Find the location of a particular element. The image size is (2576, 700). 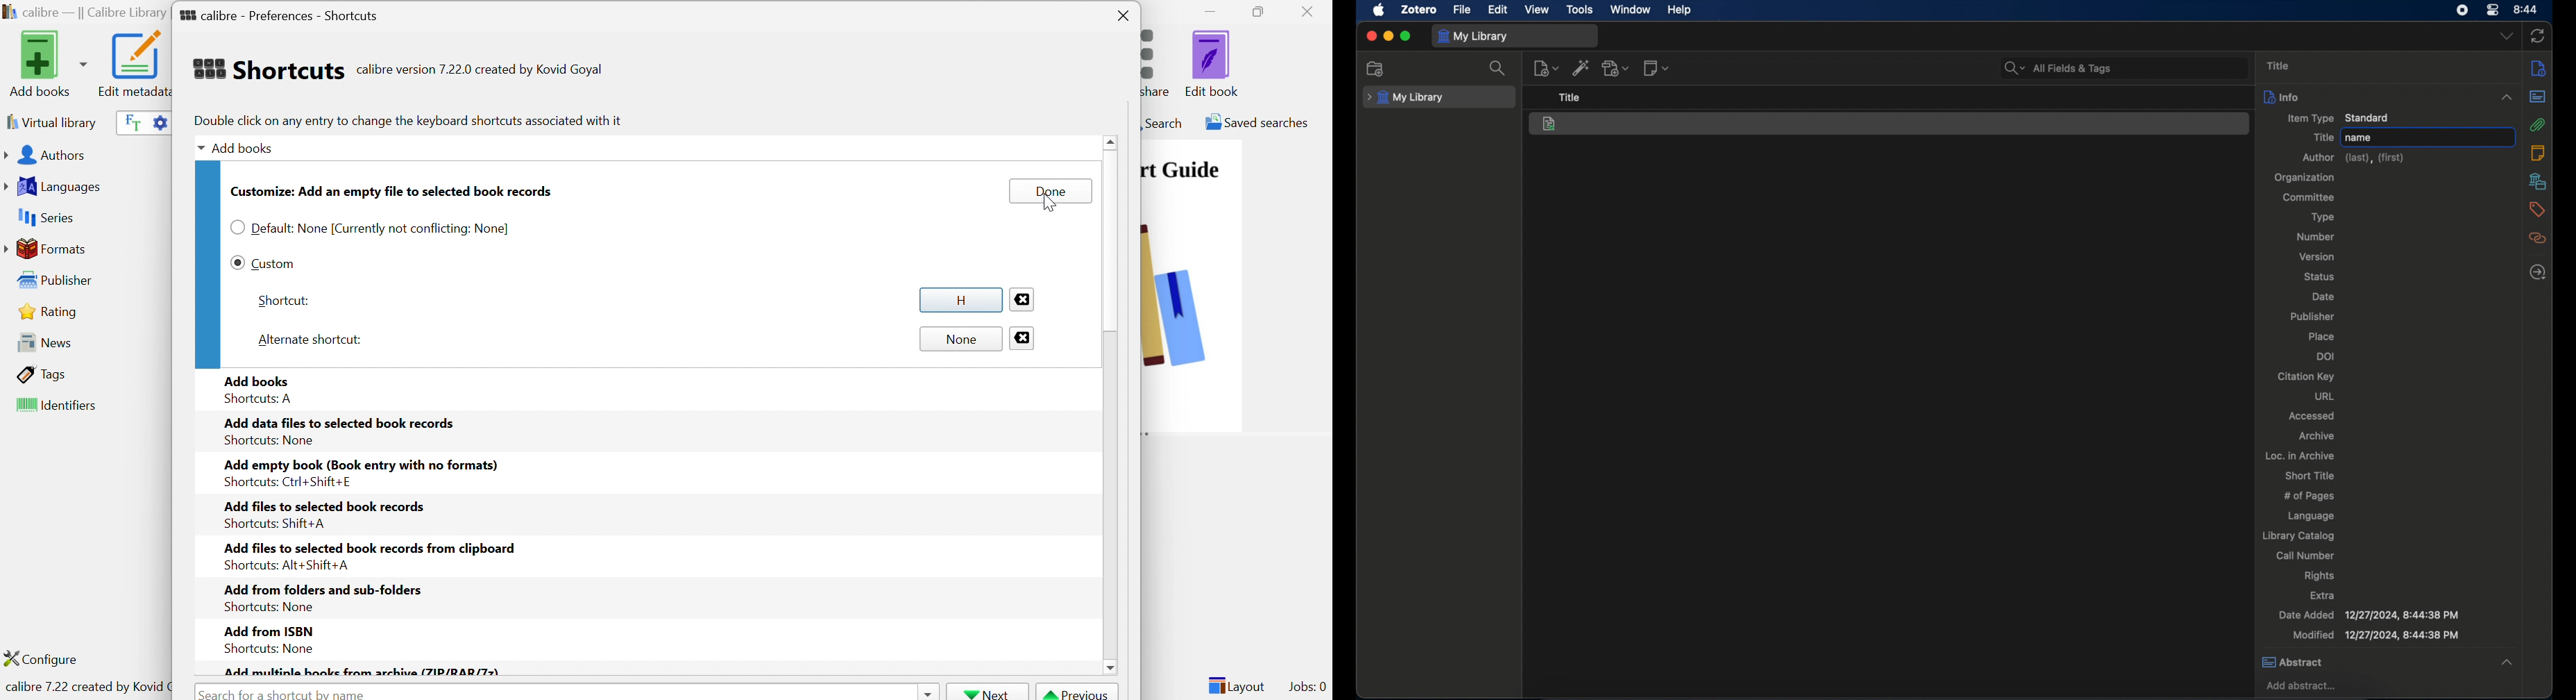

Shortcuts: Ctrl+Shift+E is located at coordinates (284, 482).